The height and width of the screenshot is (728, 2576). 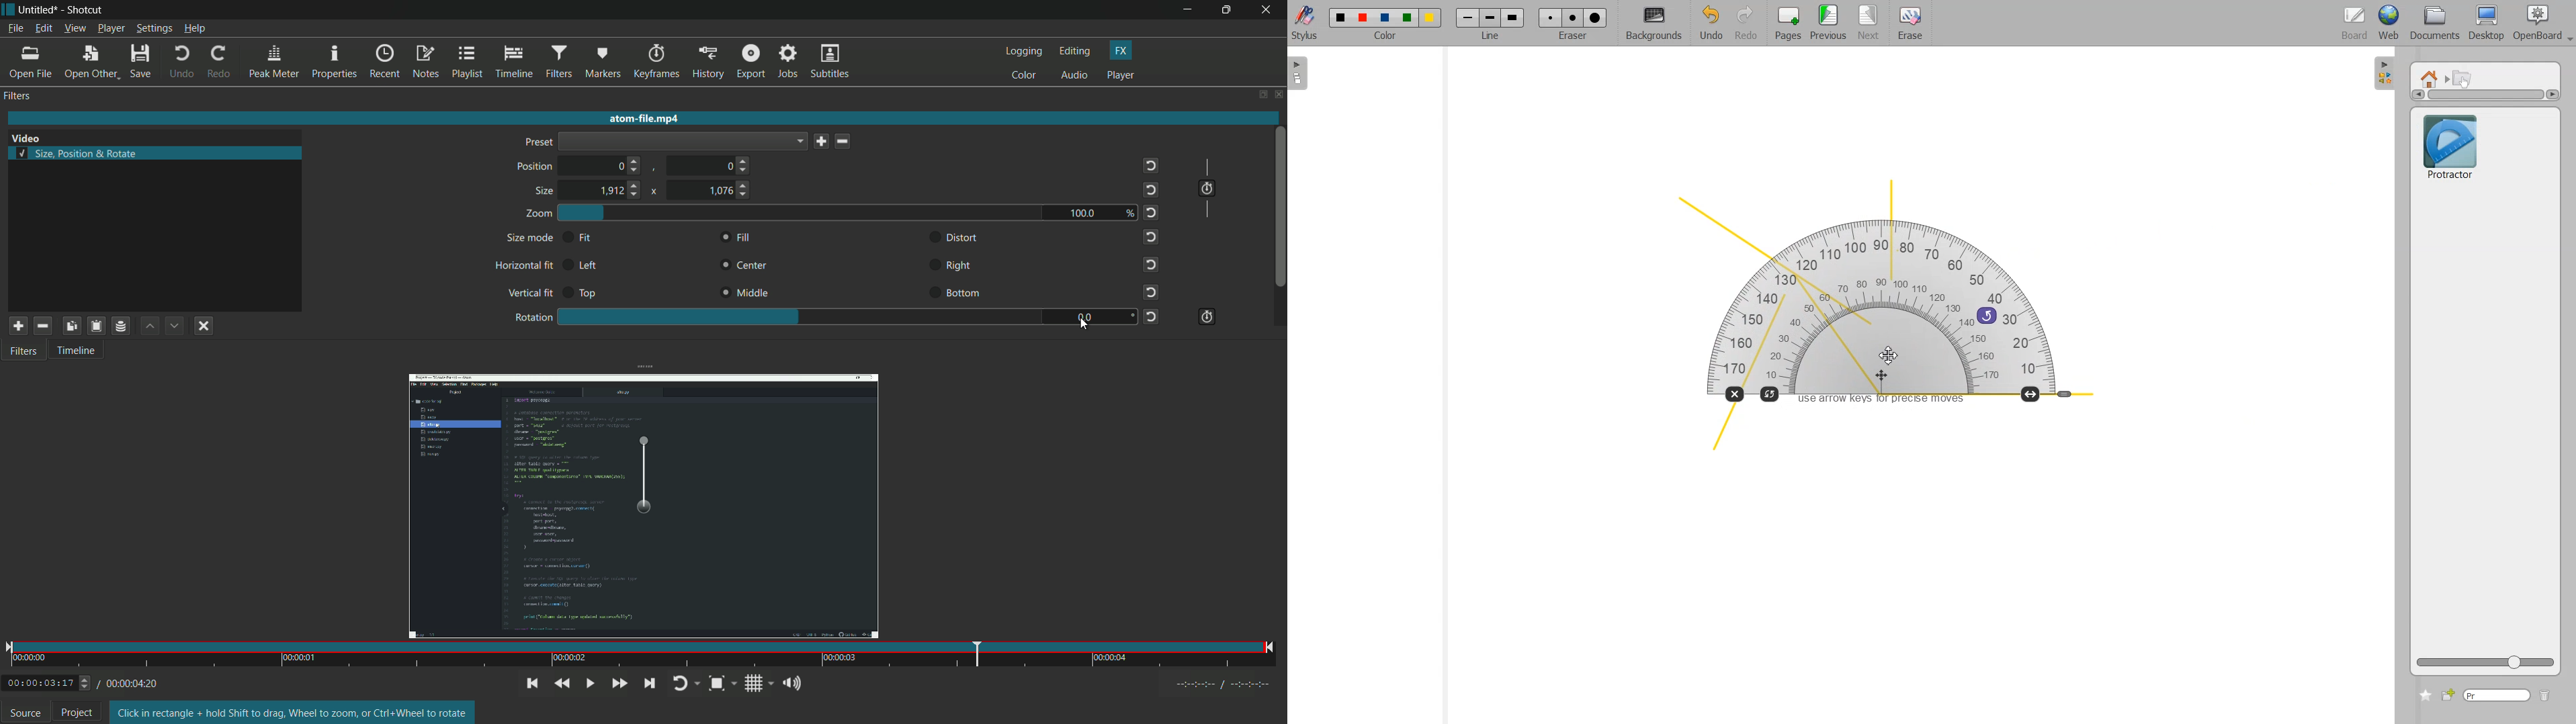 What do you see at coordinates (528, 294) in the screenshot?
I see `vertical fit` at bounding box center [528, 294].